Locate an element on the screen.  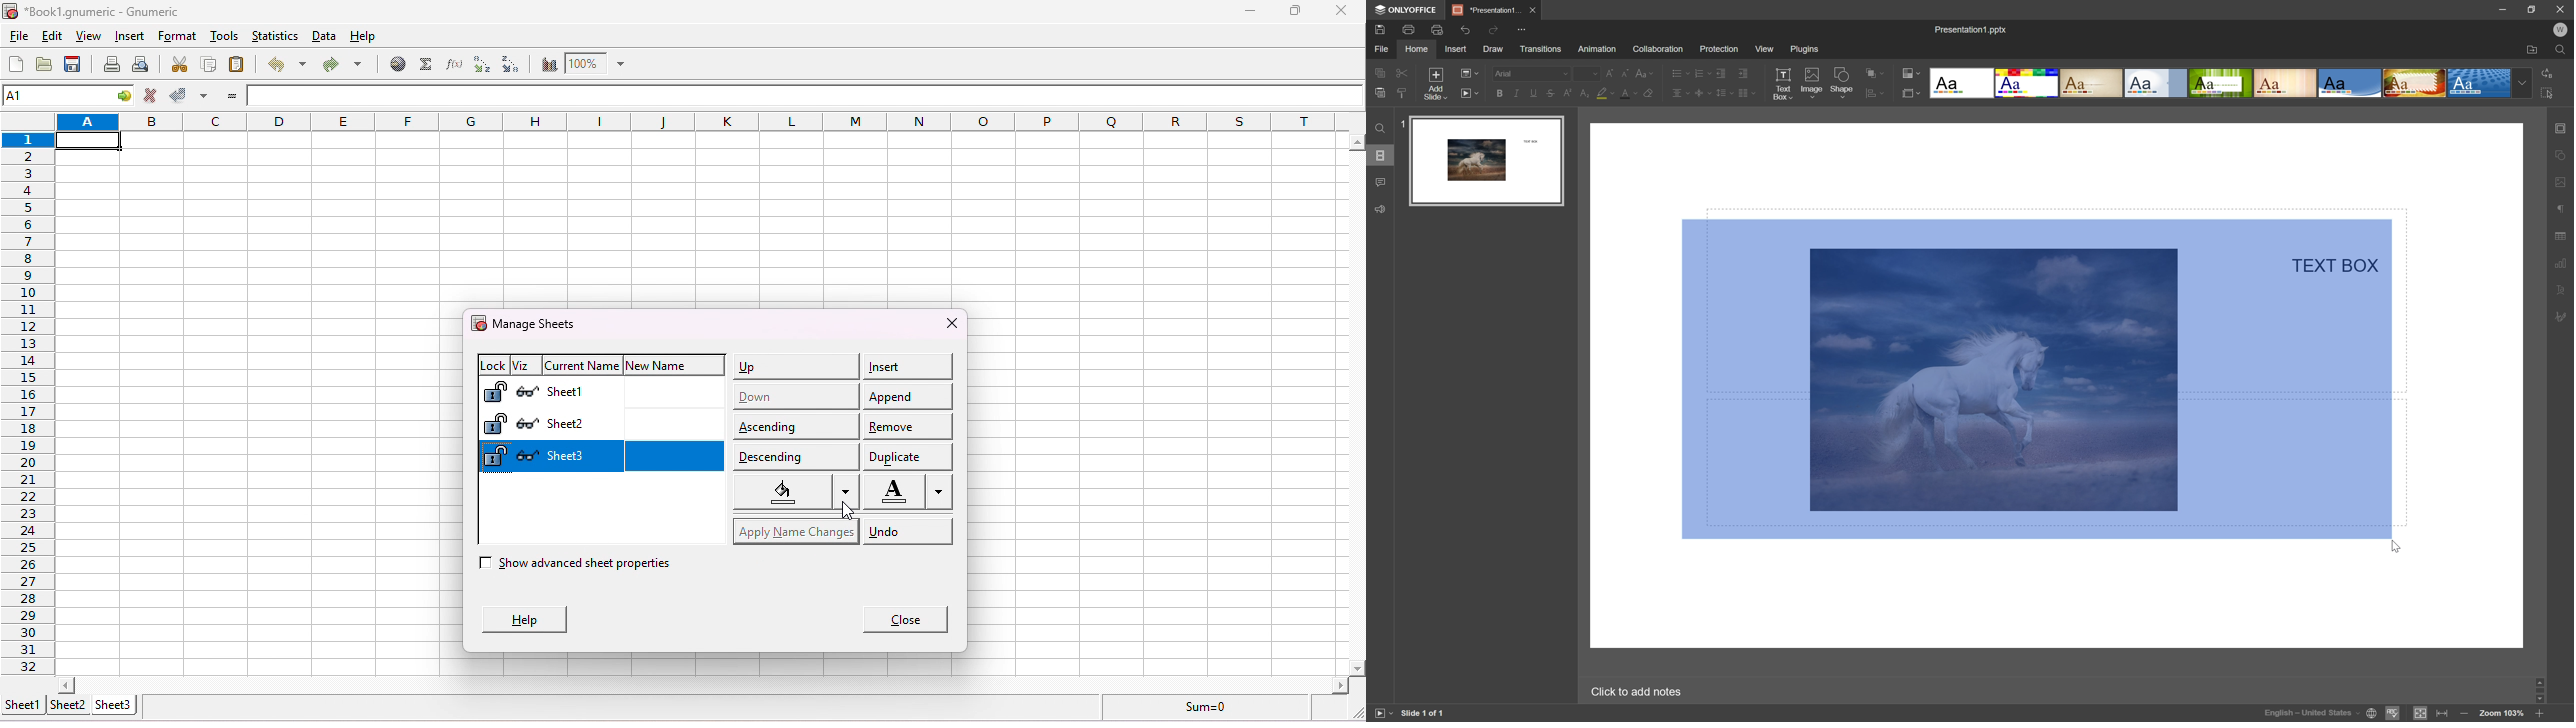
print preview is located at coordinates (1437, 29).